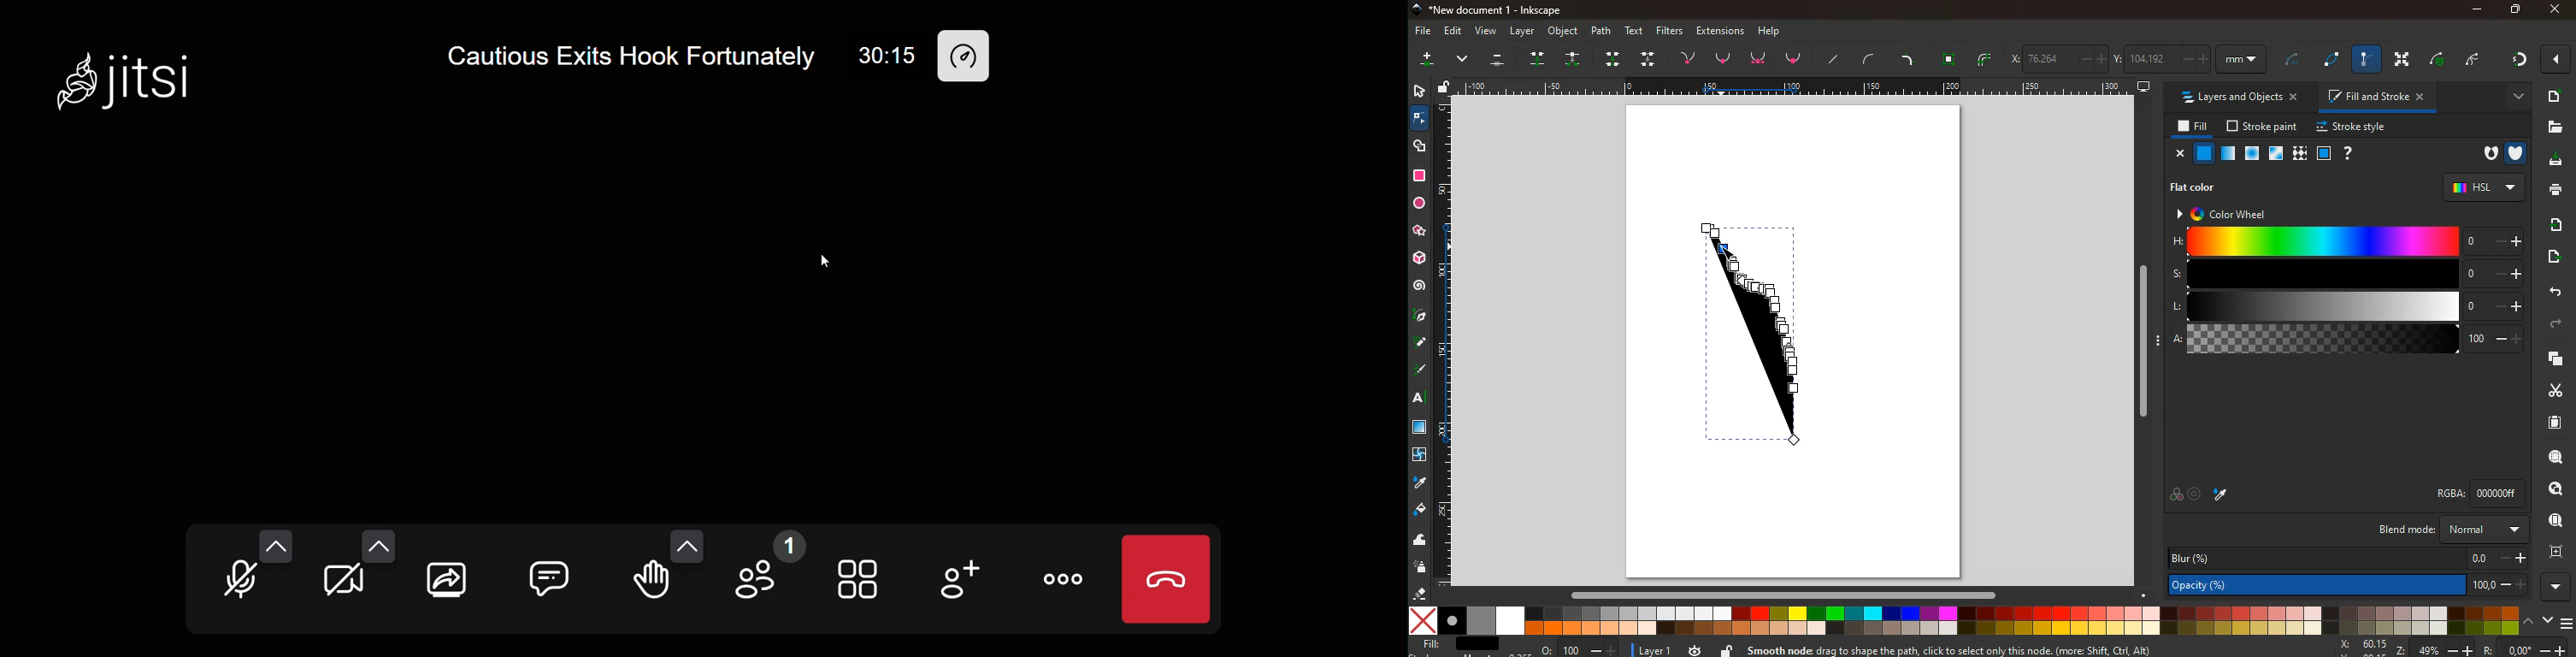  Describe the element at coordinates (2553, 162) in the screenshot. I see `download` at that location.